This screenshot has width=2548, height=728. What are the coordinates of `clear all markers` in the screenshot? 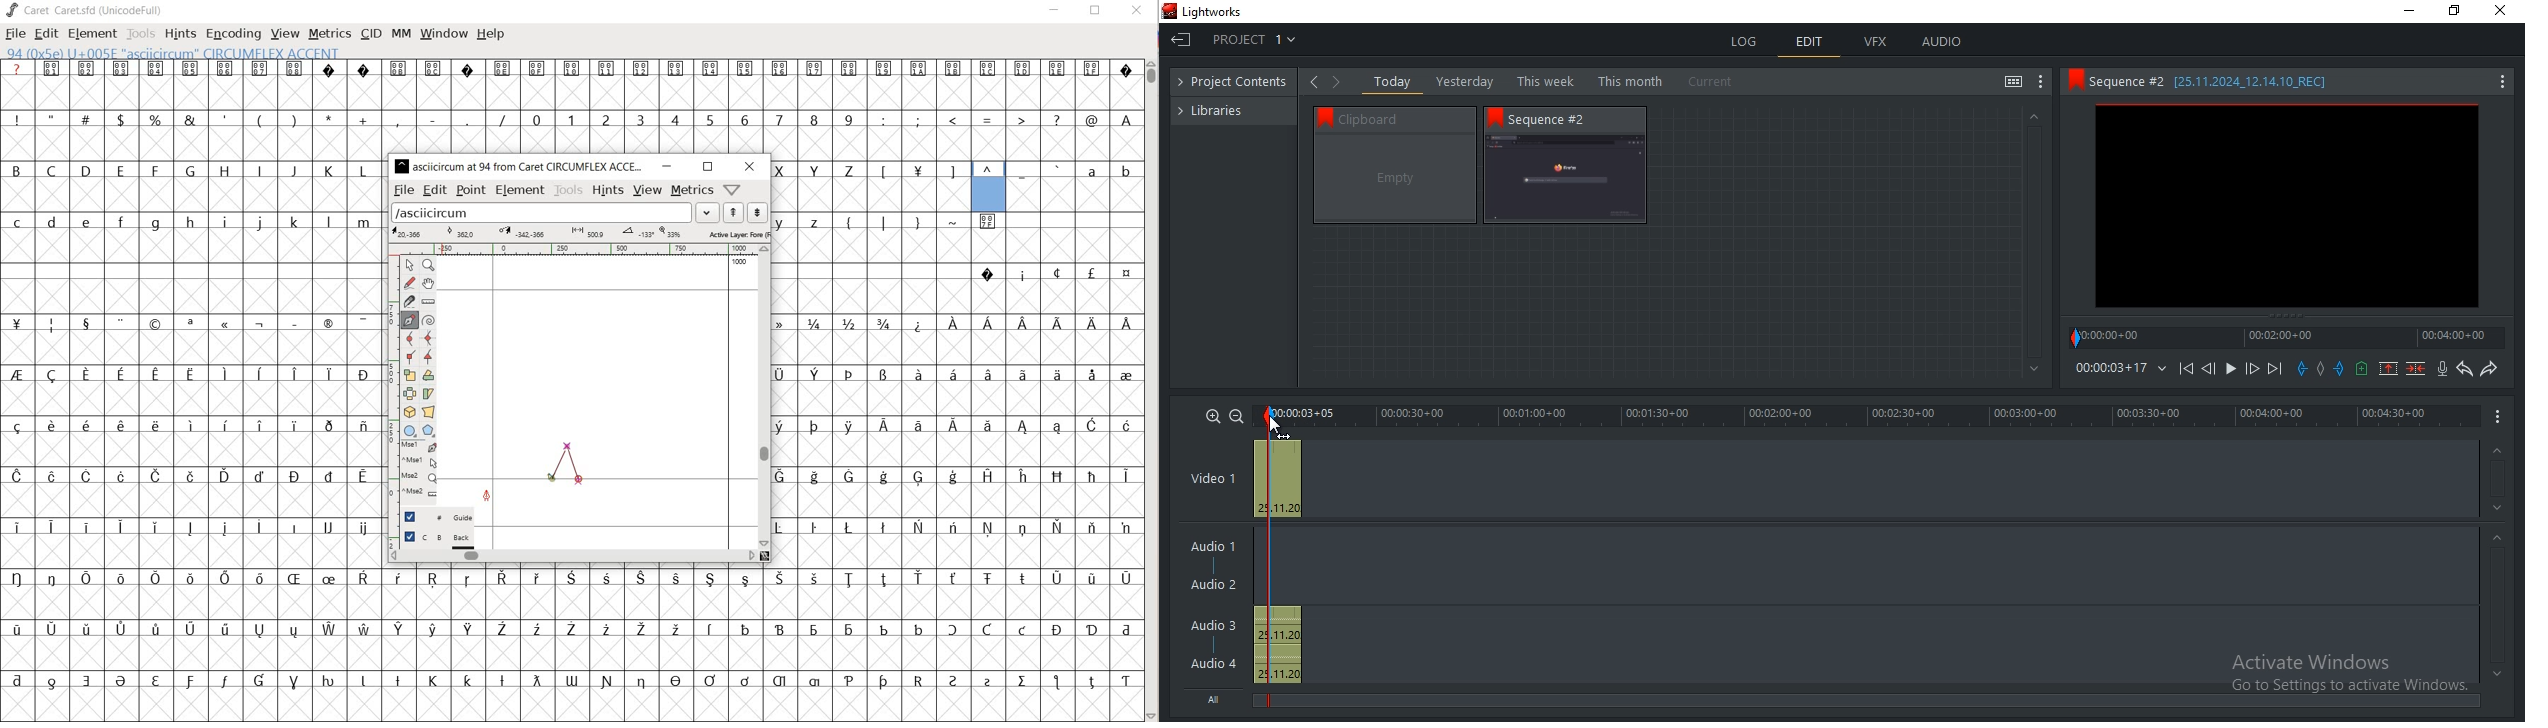 It's located at (2324, 373).